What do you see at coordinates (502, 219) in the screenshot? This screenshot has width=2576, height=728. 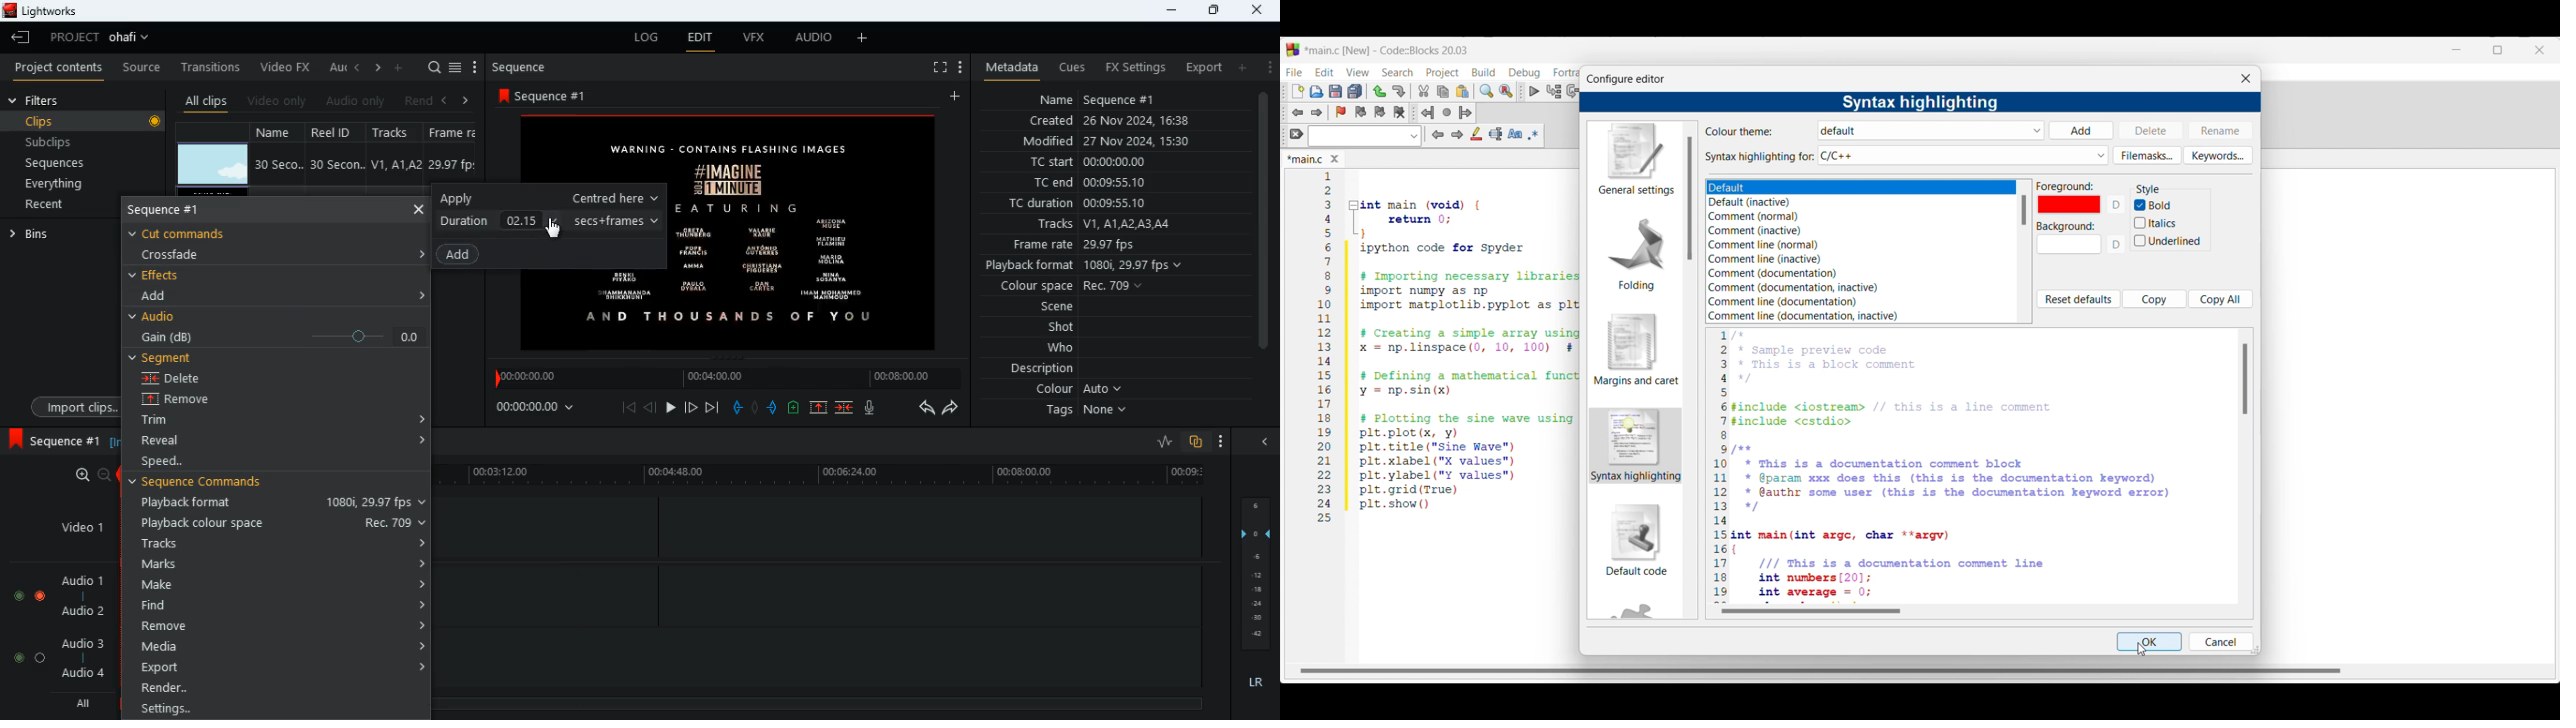 I see `duration` at bounding box center [502, 219].